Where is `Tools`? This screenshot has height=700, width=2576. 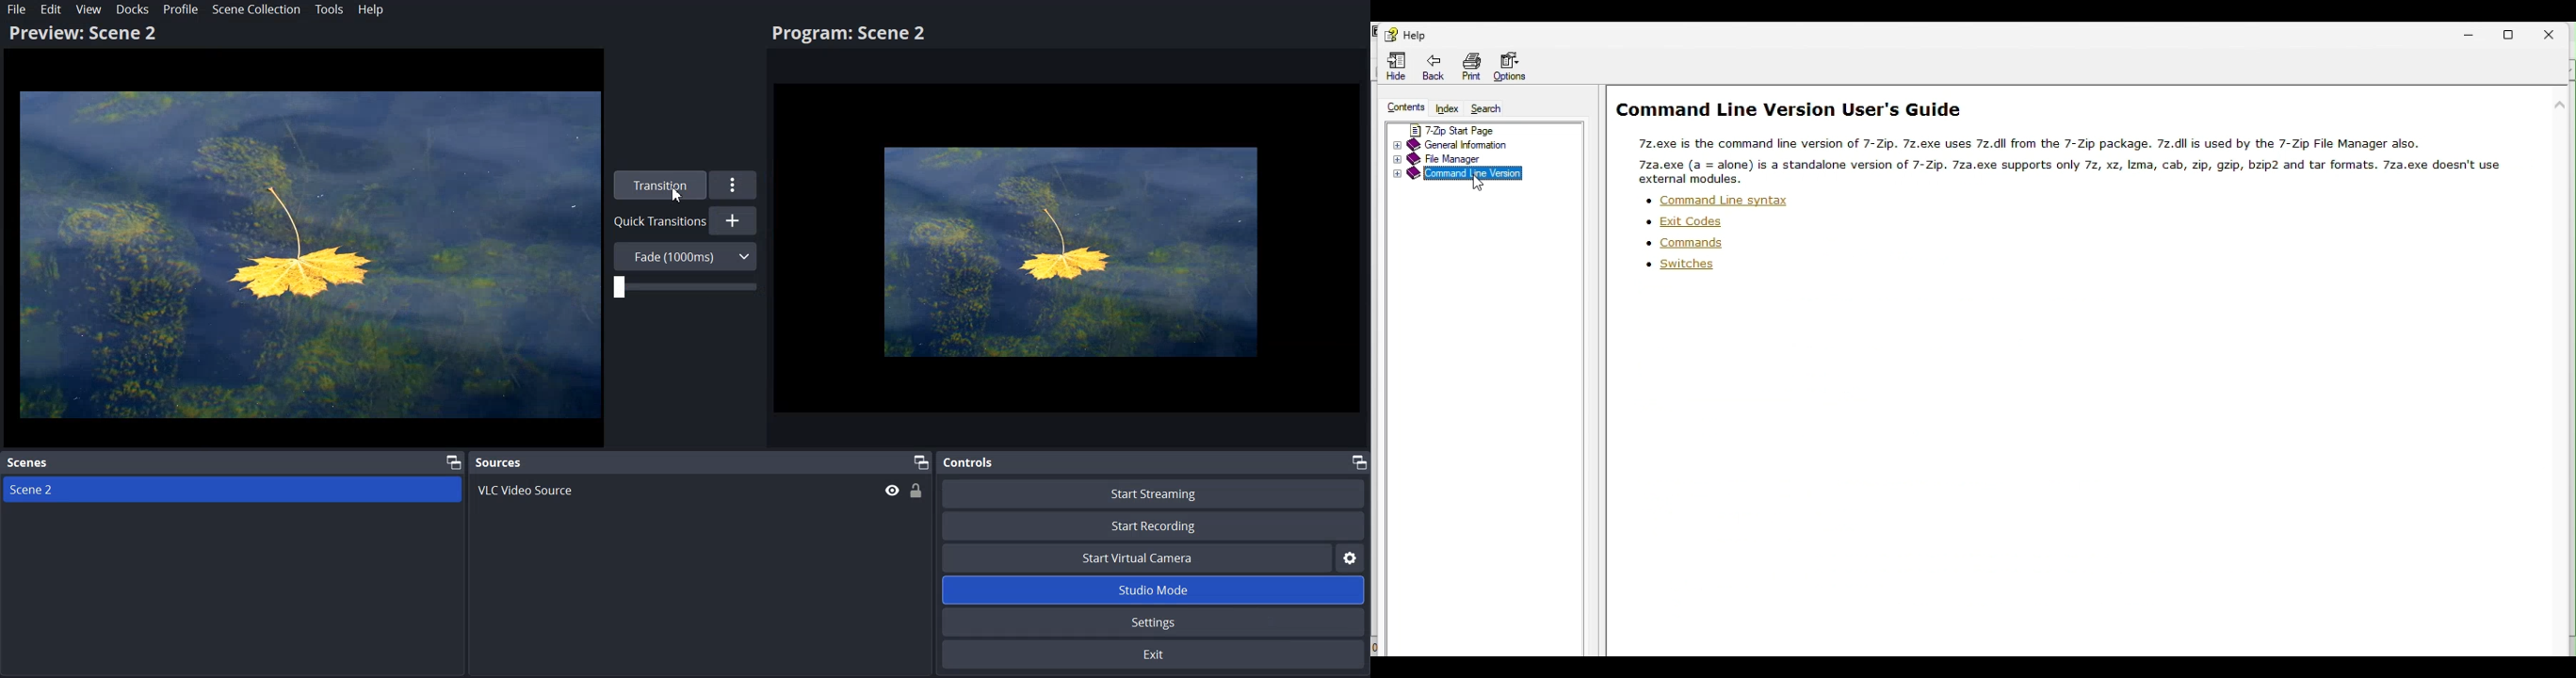
Tools is located at coordinates (329, 10).